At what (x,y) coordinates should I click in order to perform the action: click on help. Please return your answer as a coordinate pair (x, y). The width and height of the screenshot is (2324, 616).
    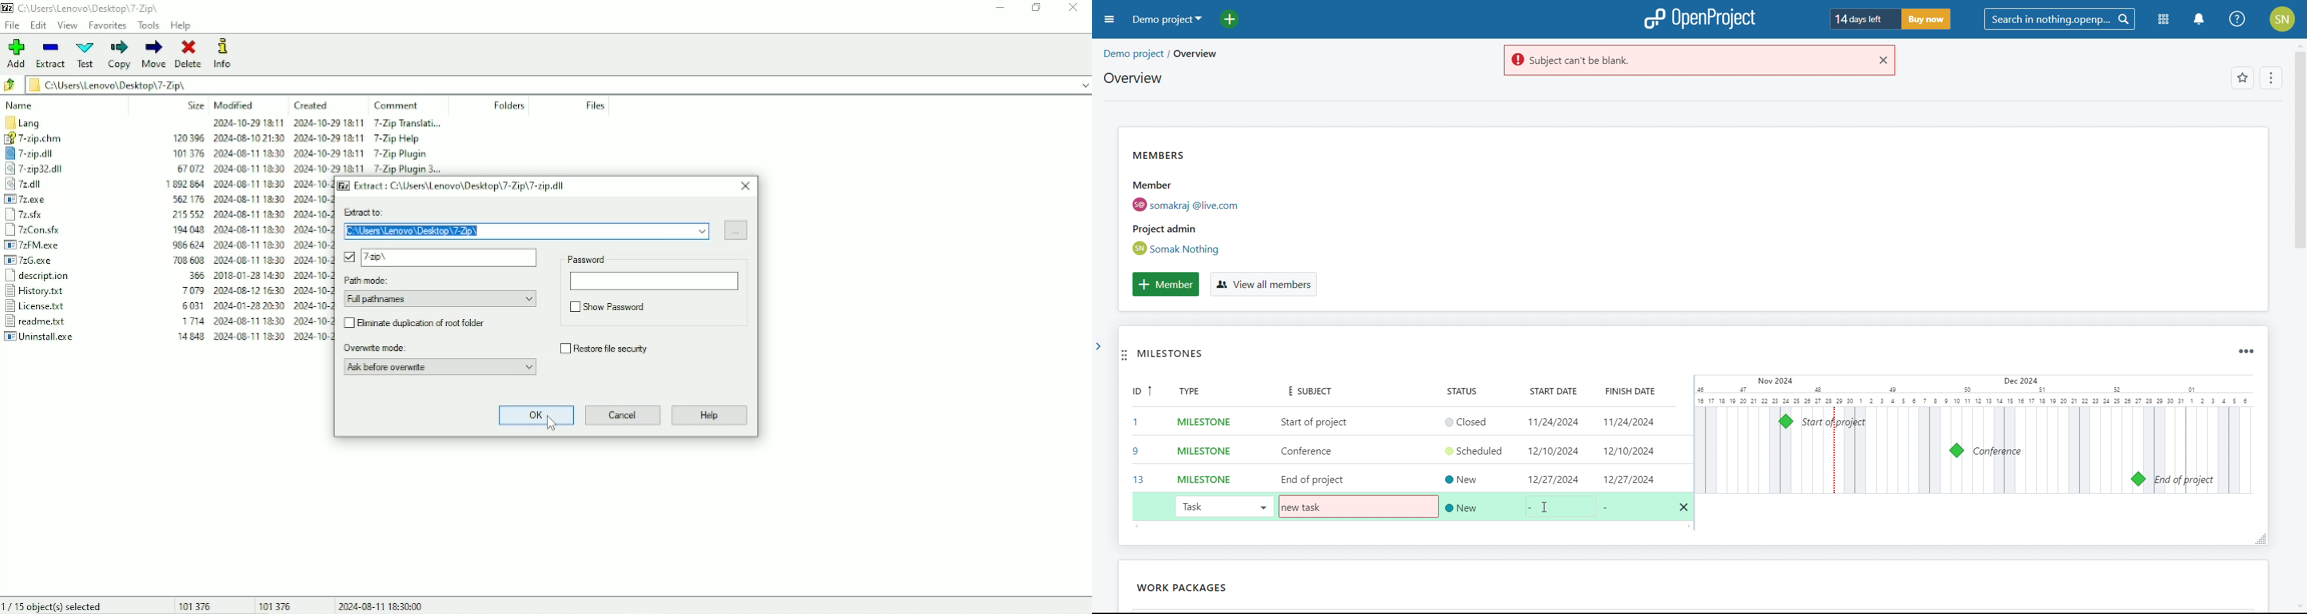
    Looking at the image, I should click on (2238, 19).